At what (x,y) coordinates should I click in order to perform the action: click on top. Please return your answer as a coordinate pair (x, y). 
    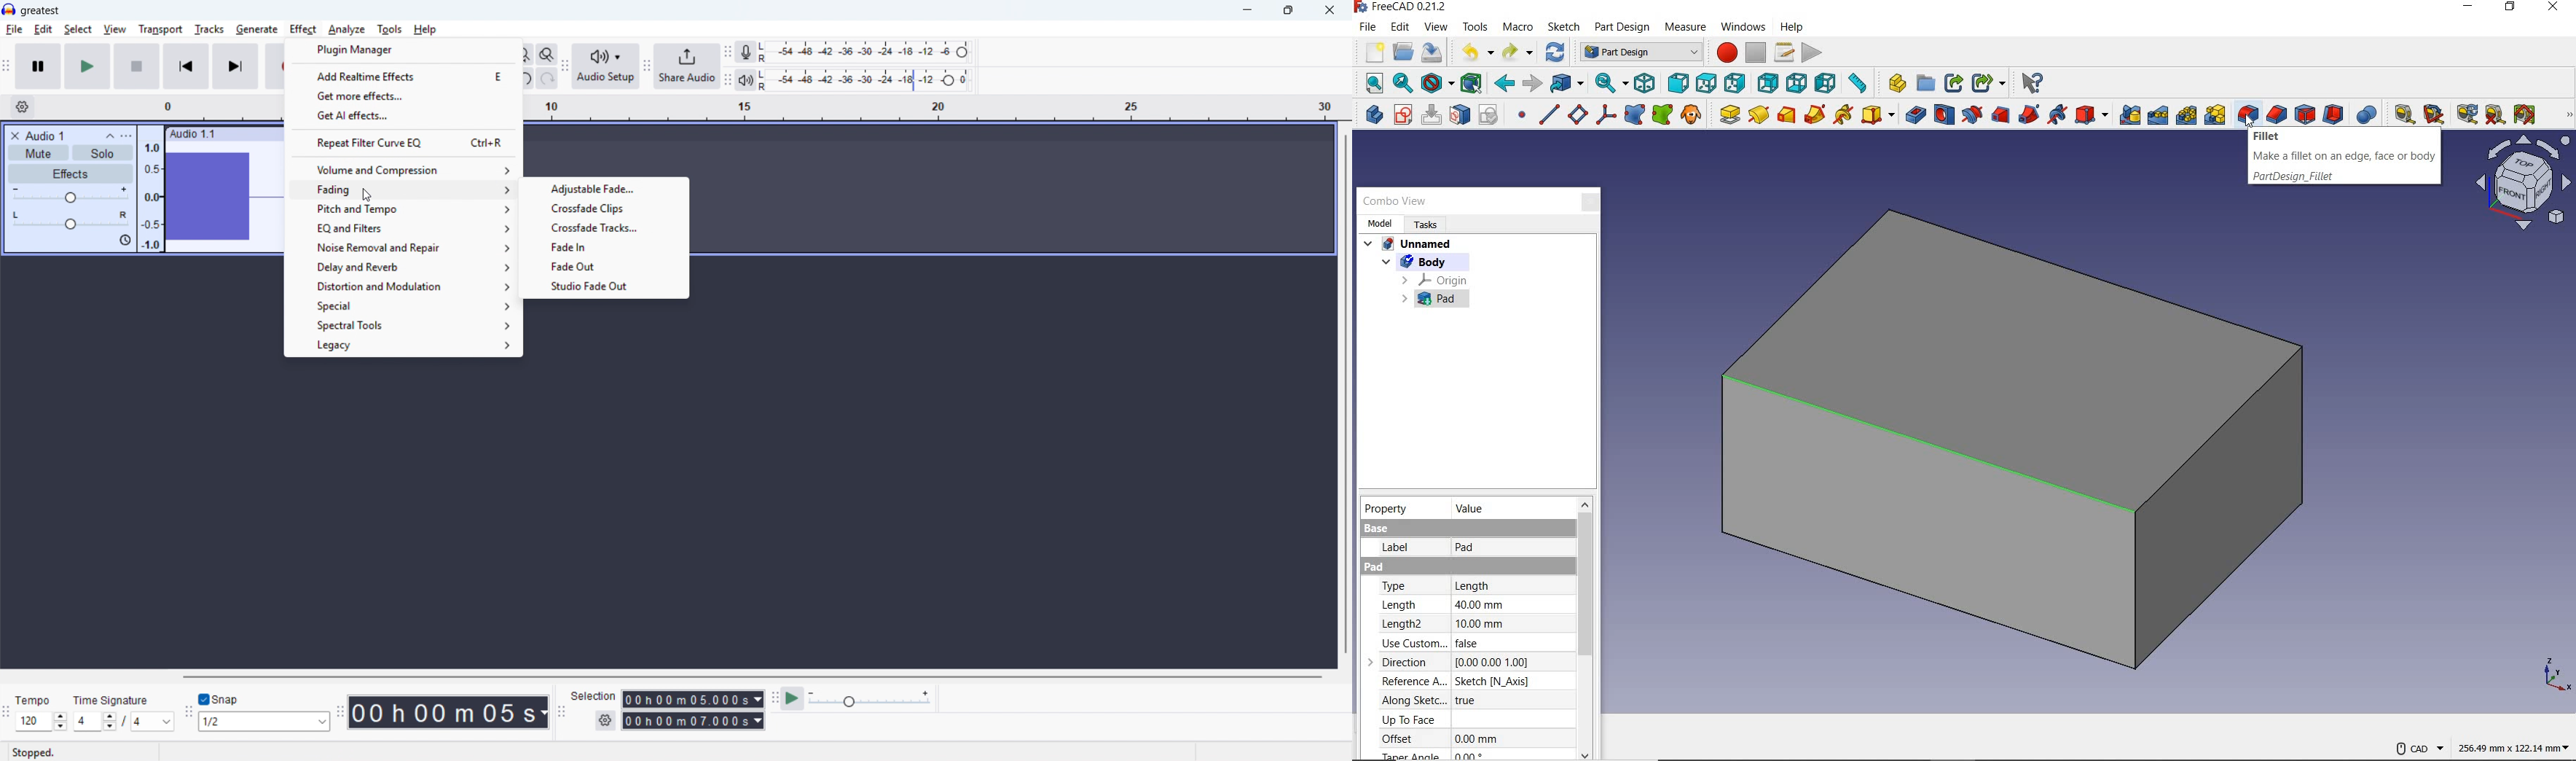
    Looking at the image, I should click on (1707, 82).